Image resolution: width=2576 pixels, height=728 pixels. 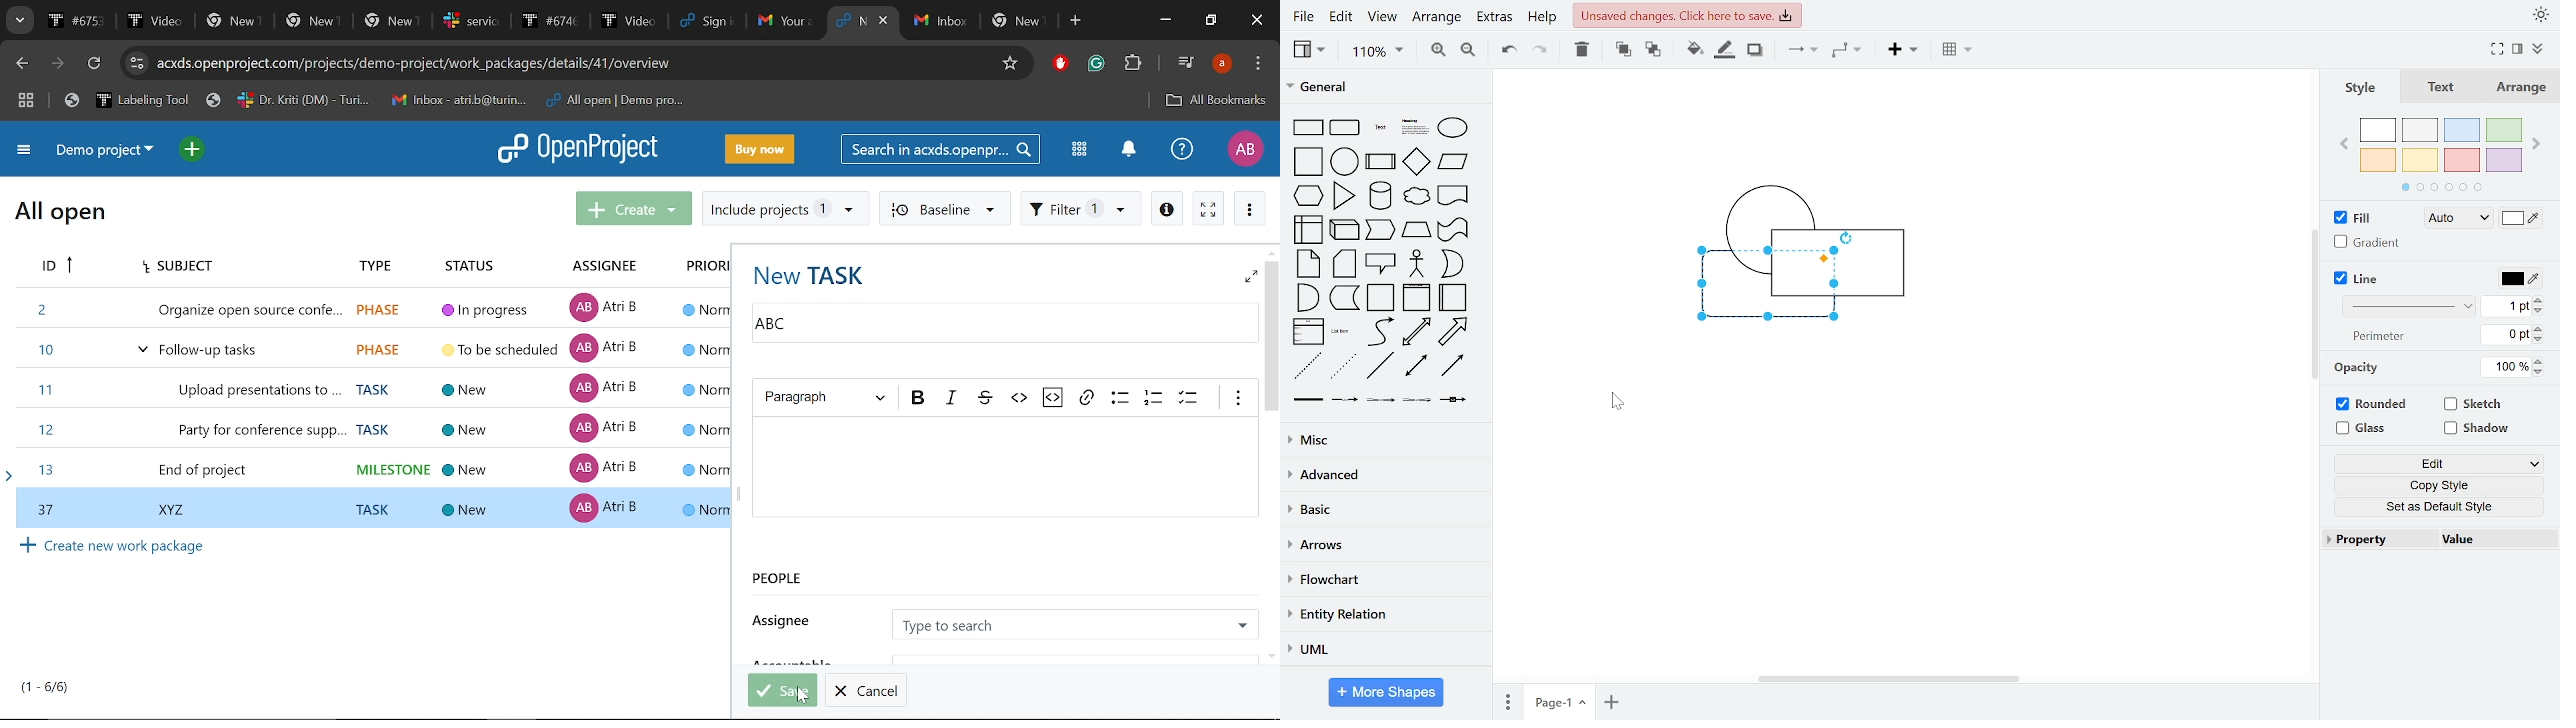 I want to click on Cite info, so click(x=137, y=63).